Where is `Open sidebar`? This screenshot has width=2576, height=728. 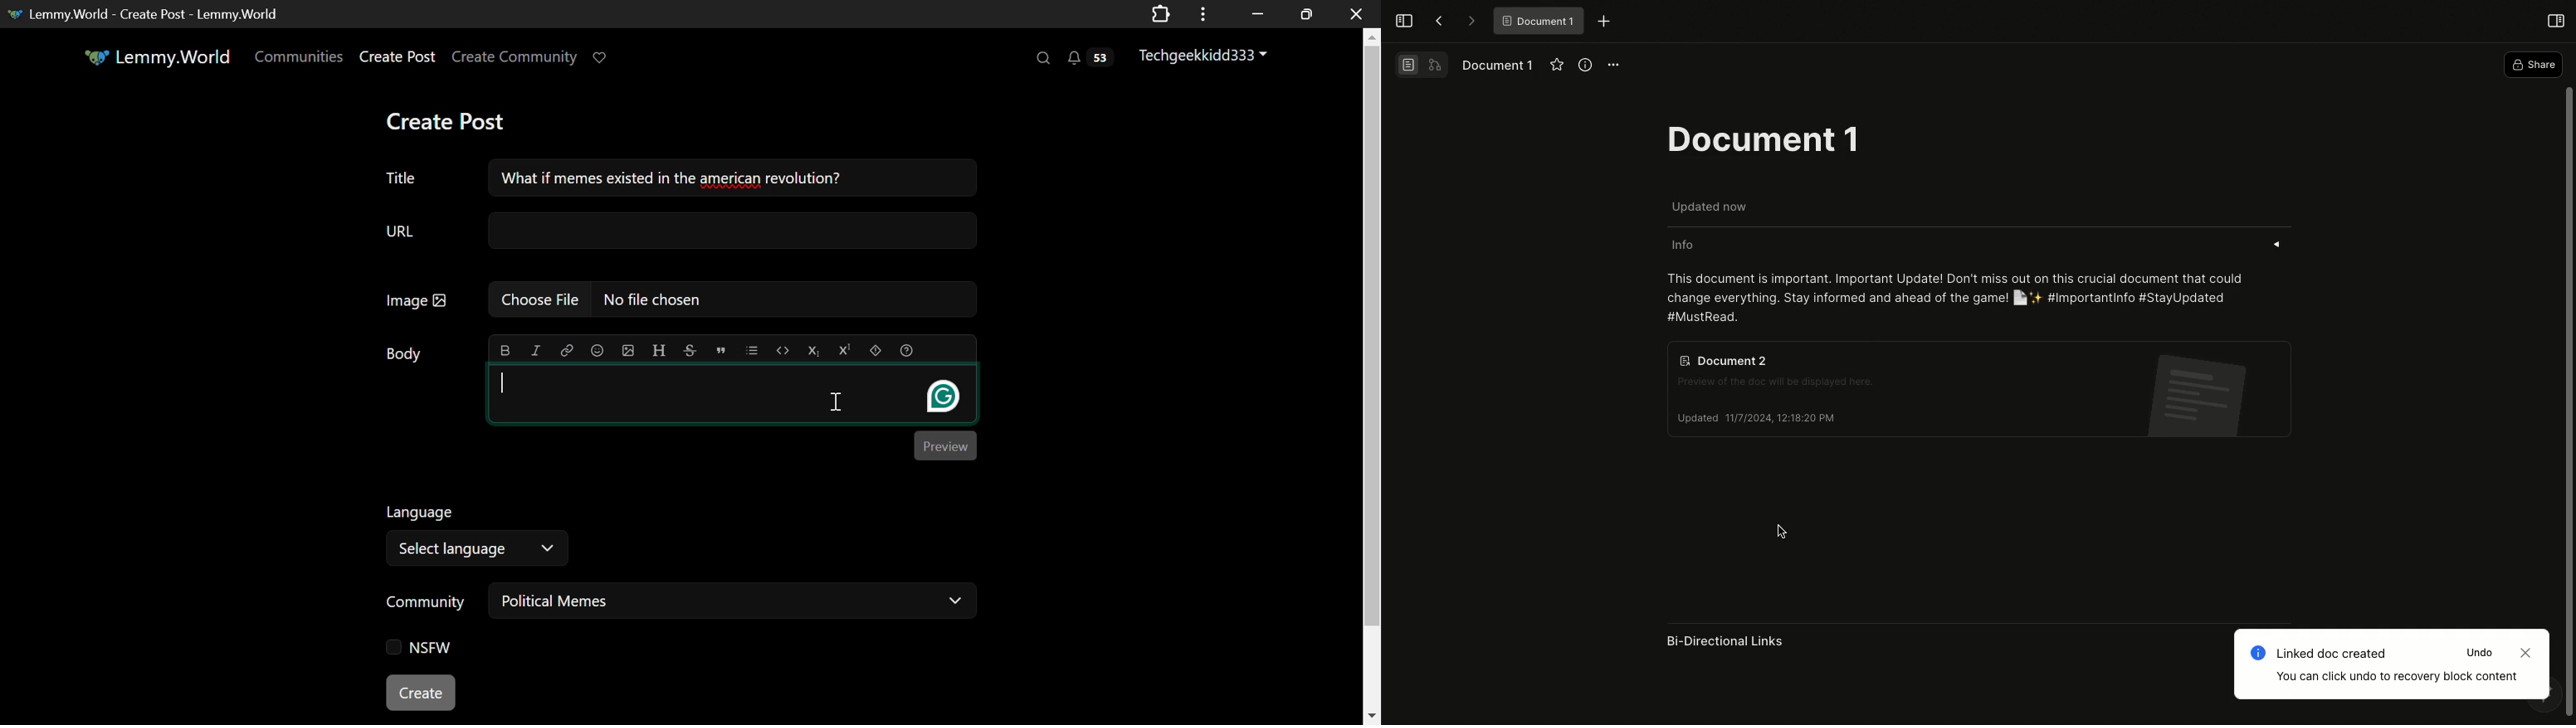
Open sidebar is located at coordinates (1404, 22).